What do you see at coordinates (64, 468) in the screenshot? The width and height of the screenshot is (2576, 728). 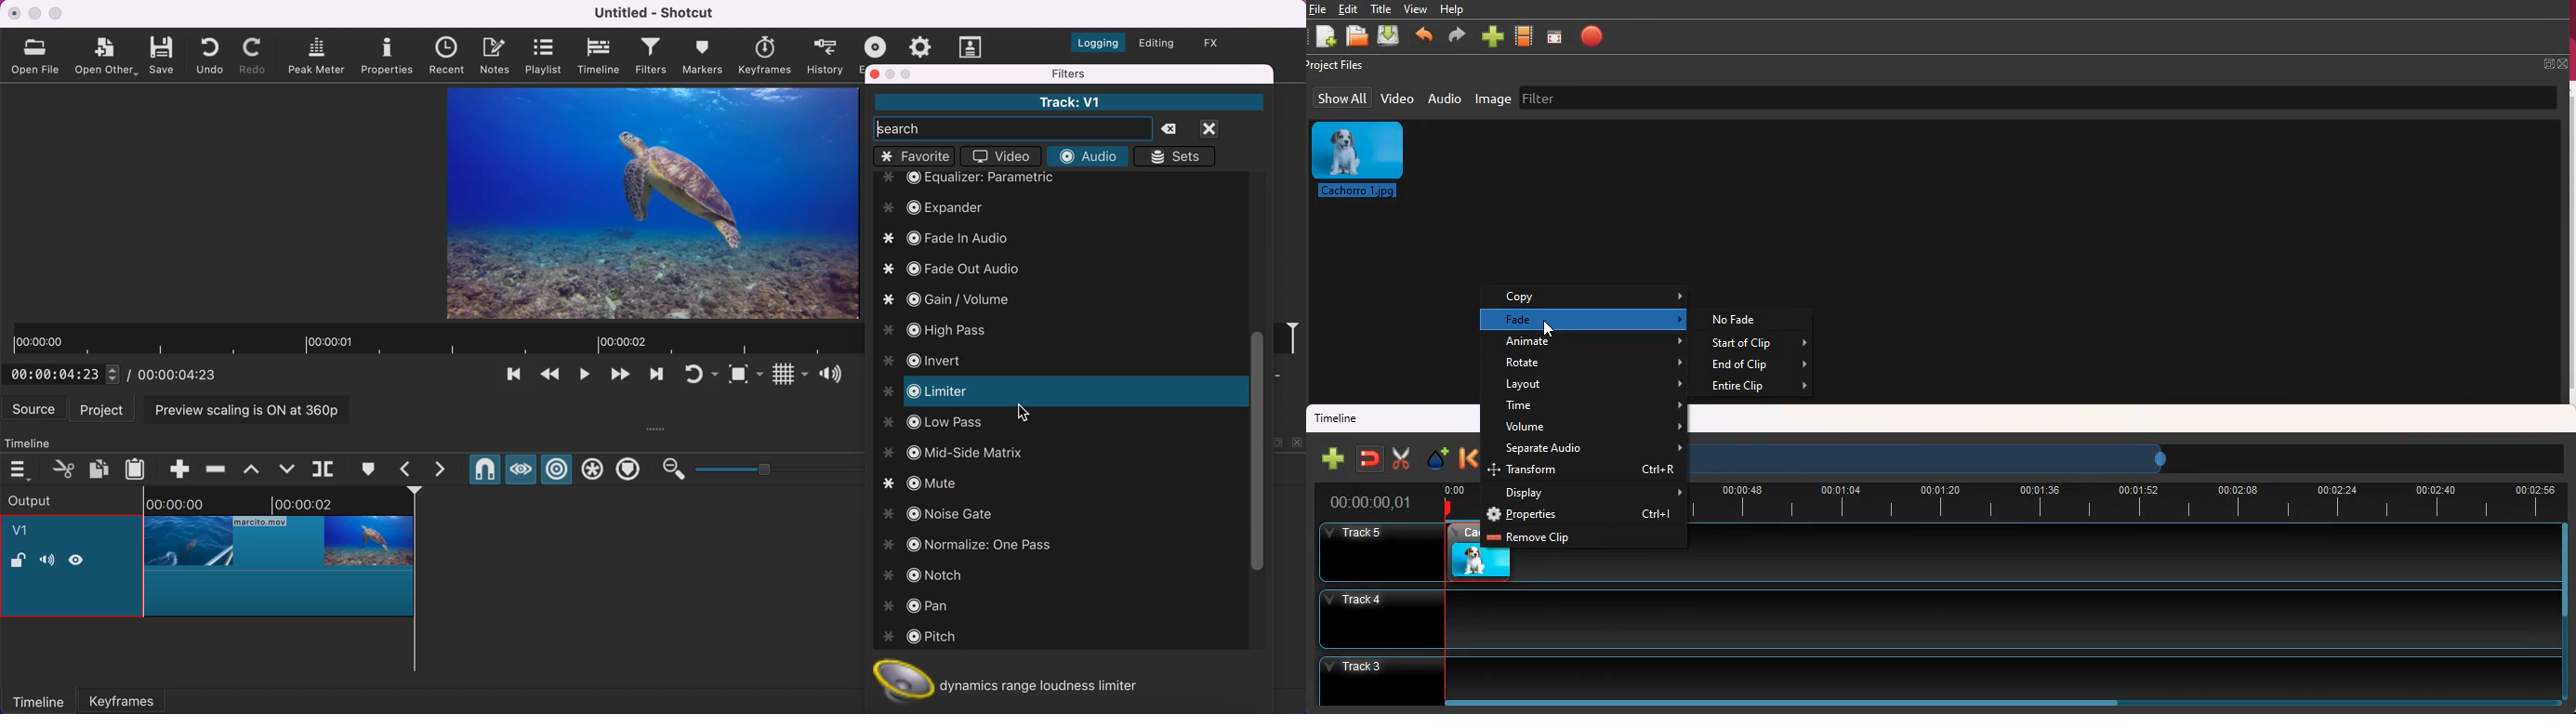 I see `cut` at bounding box center [64, 468].